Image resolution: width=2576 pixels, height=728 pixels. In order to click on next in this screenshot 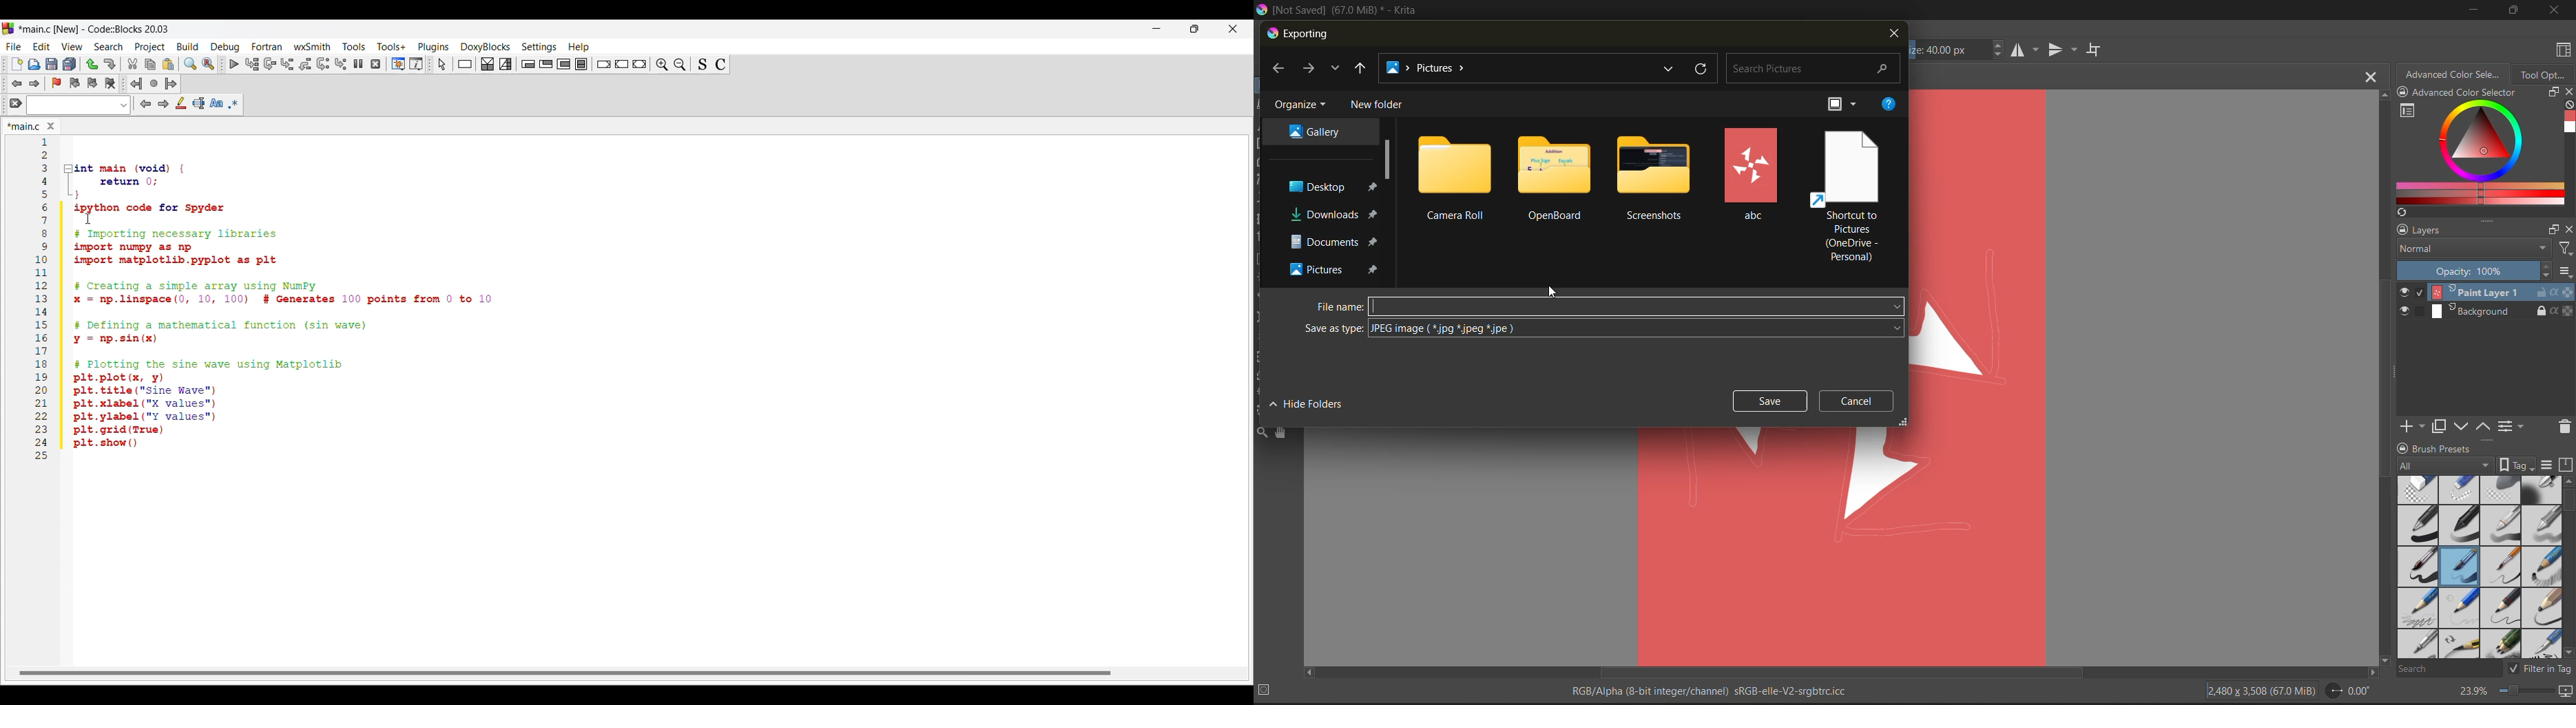, I will do `click(1310, 70)`.